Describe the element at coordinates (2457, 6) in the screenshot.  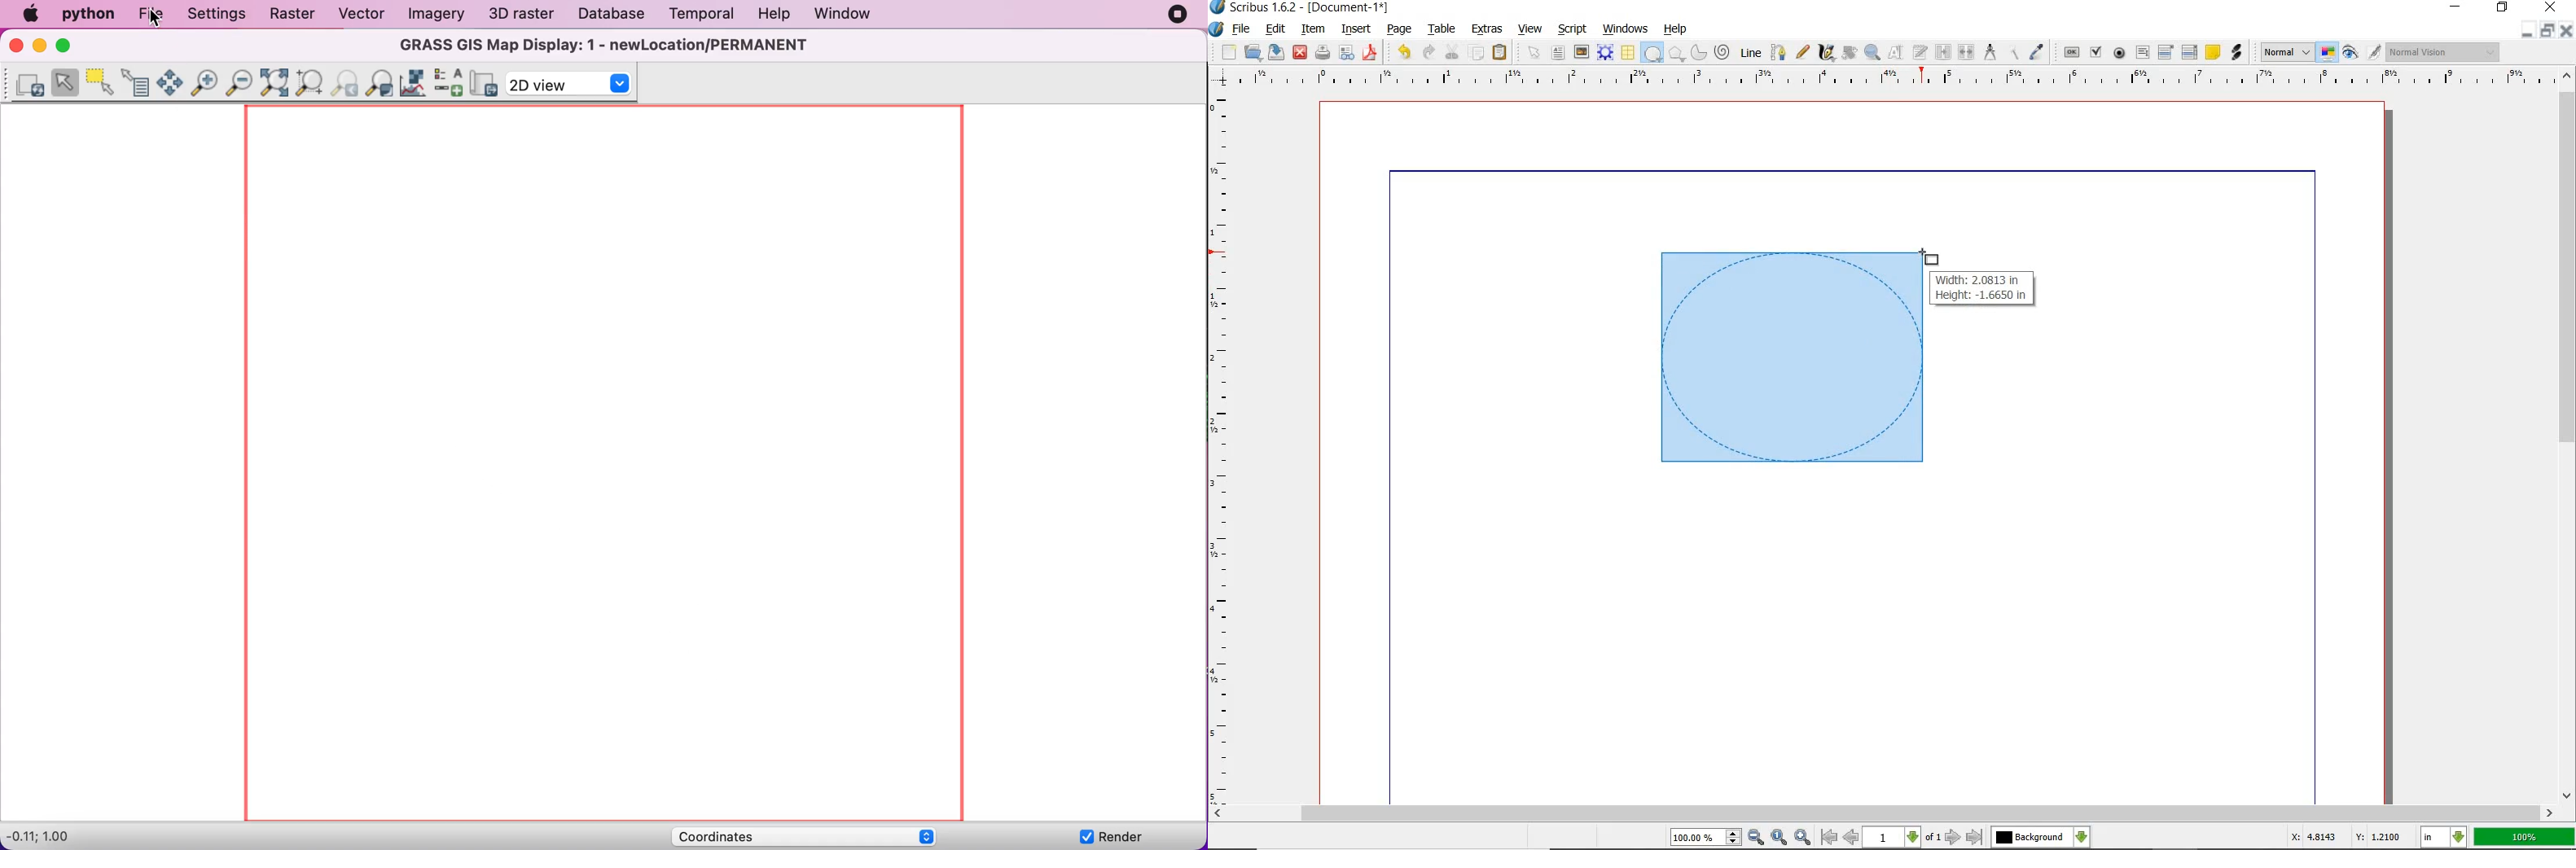
I see `MINIMIZE` at that location.